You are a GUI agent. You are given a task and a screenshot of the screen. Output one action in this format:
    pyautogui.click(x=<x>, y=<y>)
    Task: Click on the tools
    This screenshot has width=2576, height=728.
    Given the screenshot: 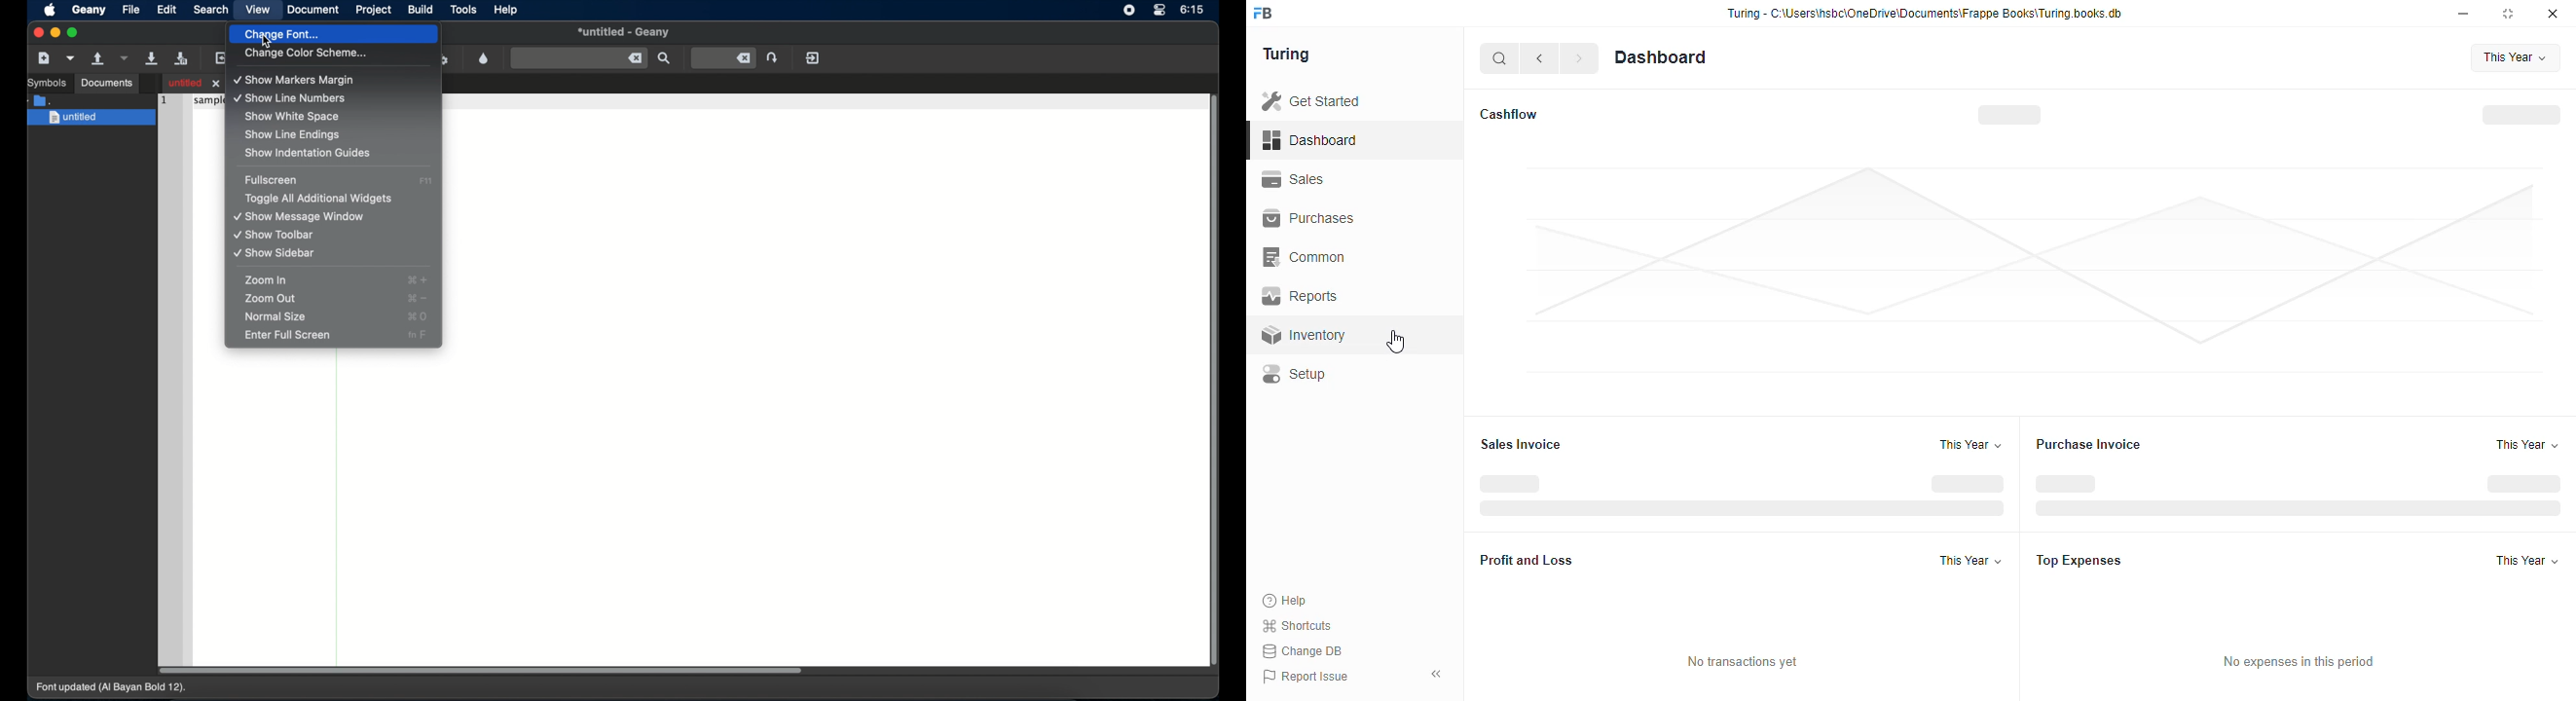 What is the action you would take?
    pyautogui.click(x=465, y=10)
    